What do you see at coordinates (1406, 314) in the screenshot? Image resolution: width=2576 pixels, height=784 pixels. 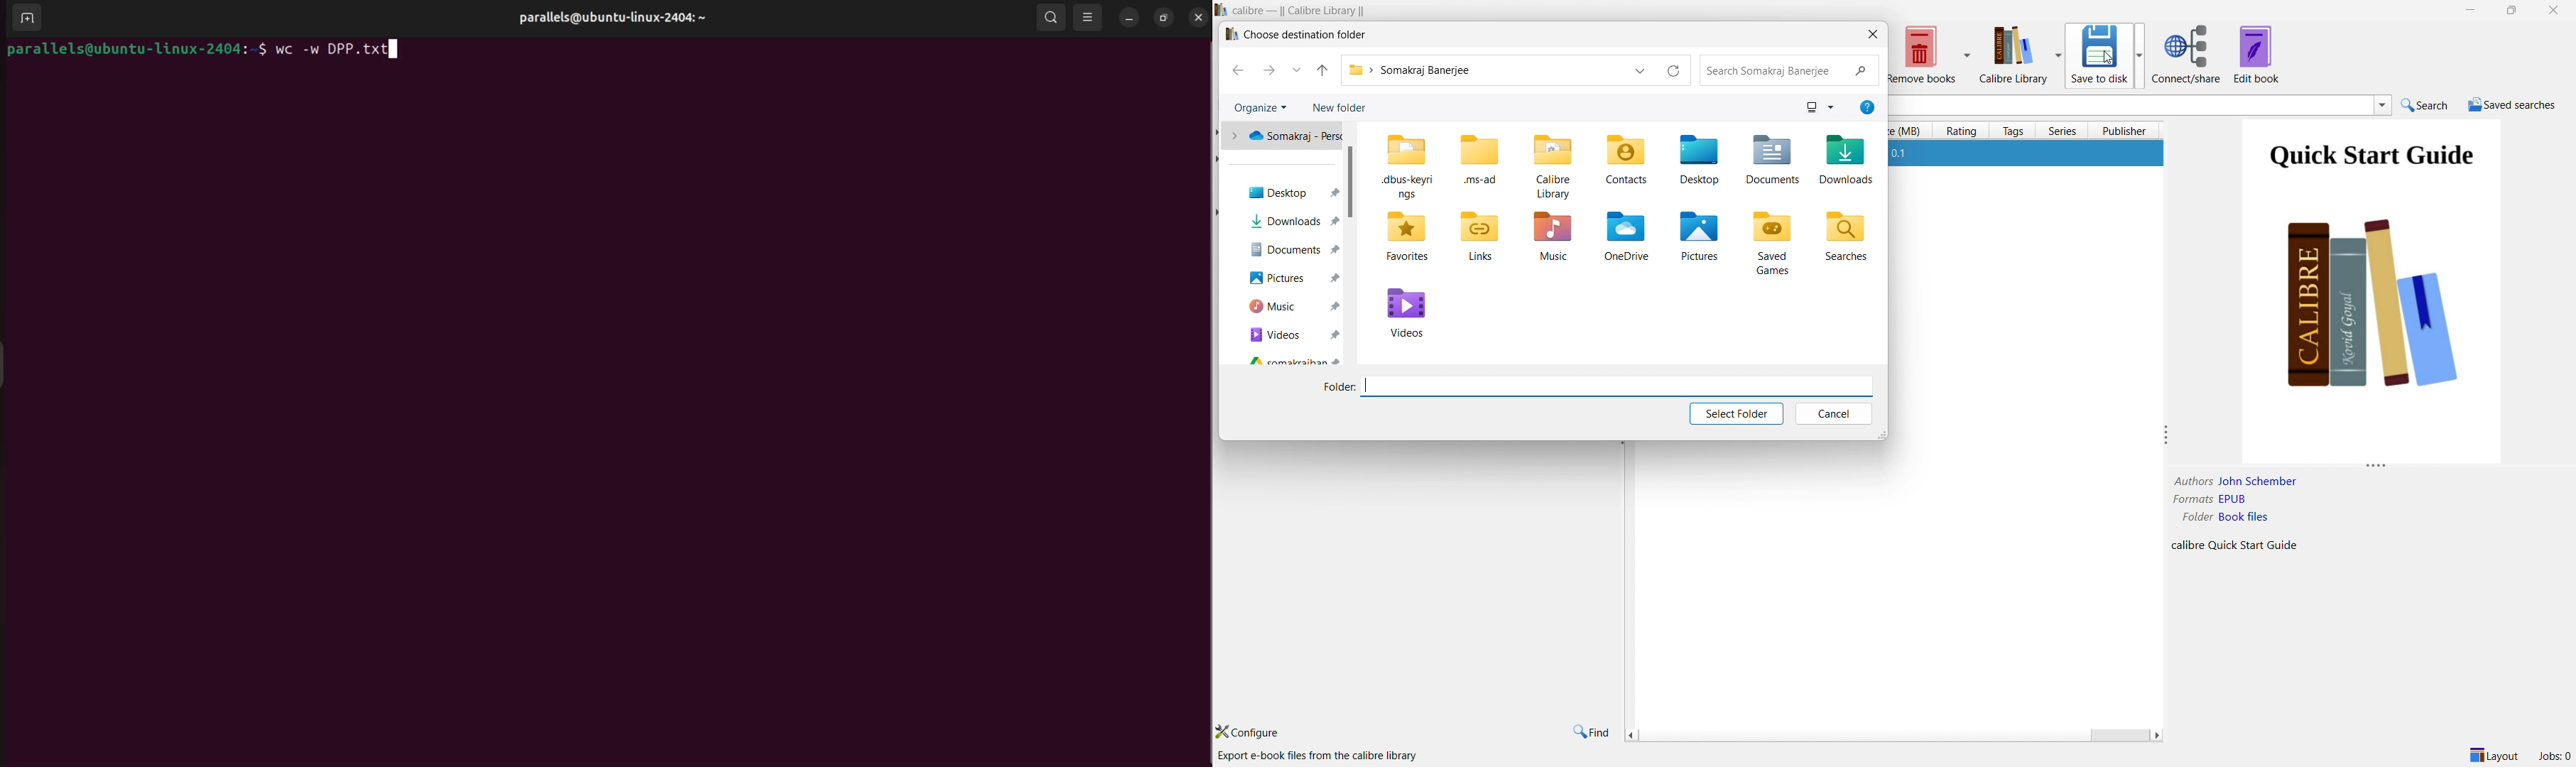 I see `Videos` at bounding box center [1406, 314].